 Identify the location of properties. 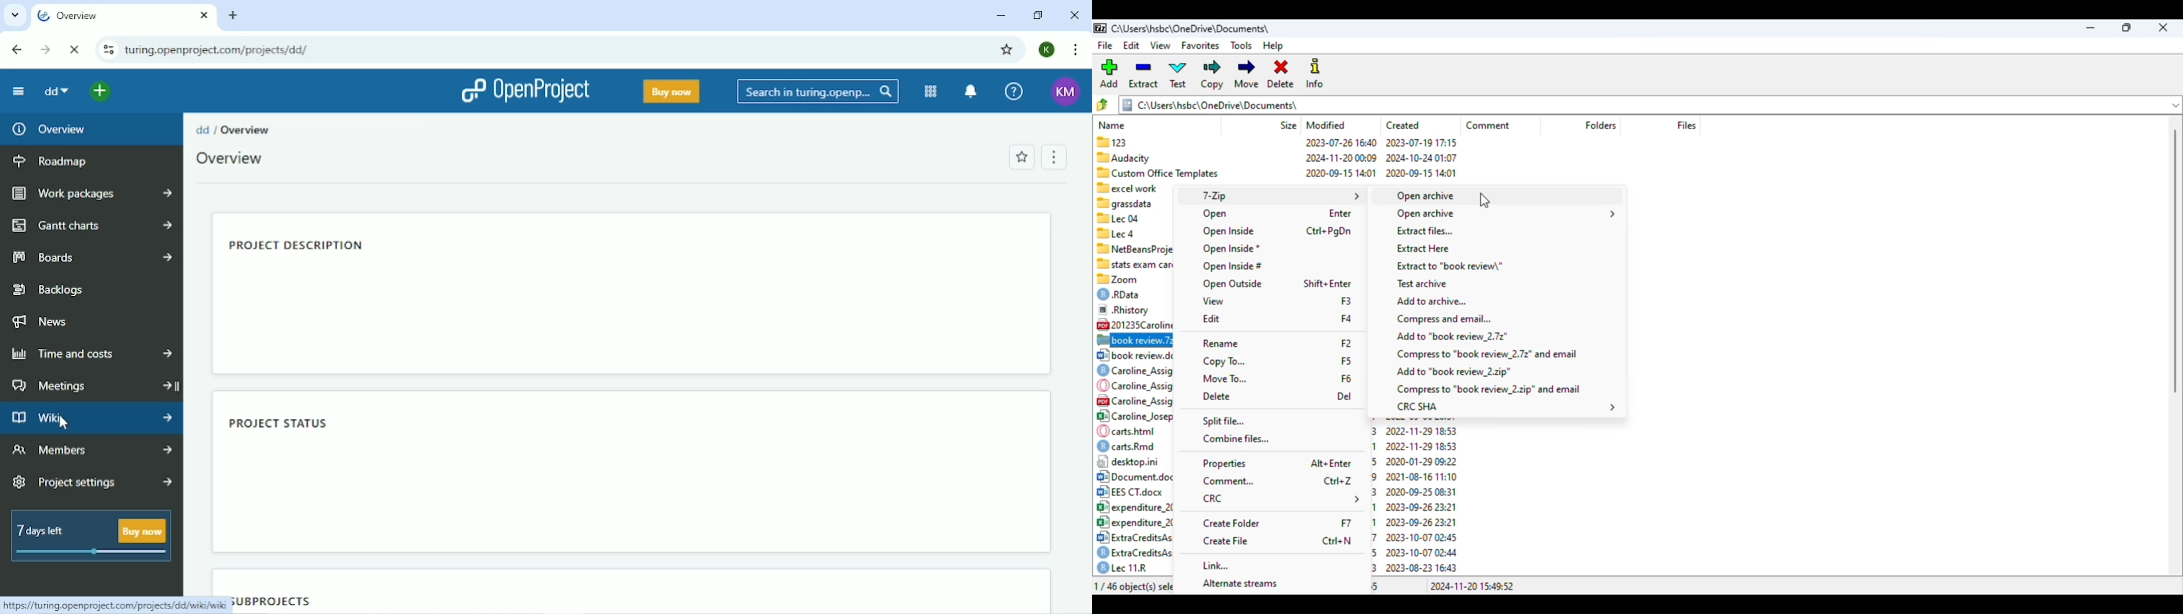
(1225, 463).